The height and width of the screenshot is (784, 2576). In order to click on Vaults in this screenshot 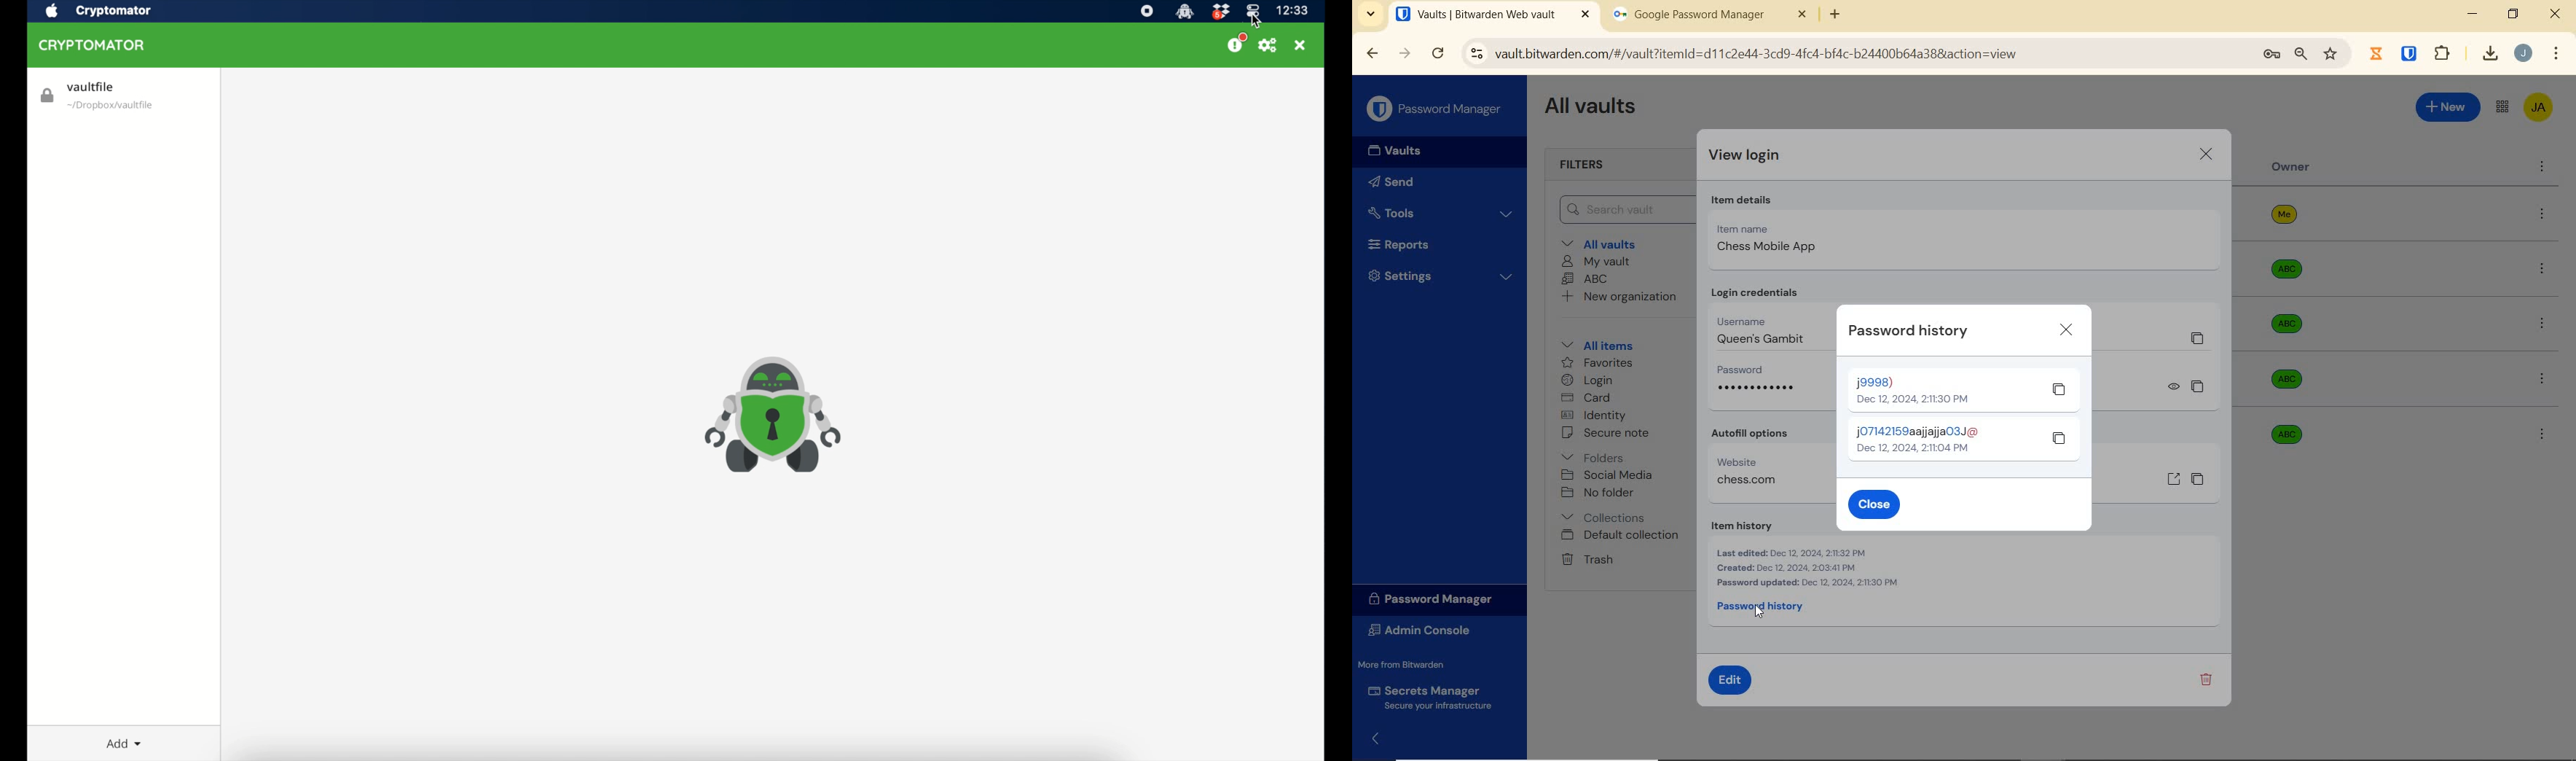, I will do `click(1403, 152)`.